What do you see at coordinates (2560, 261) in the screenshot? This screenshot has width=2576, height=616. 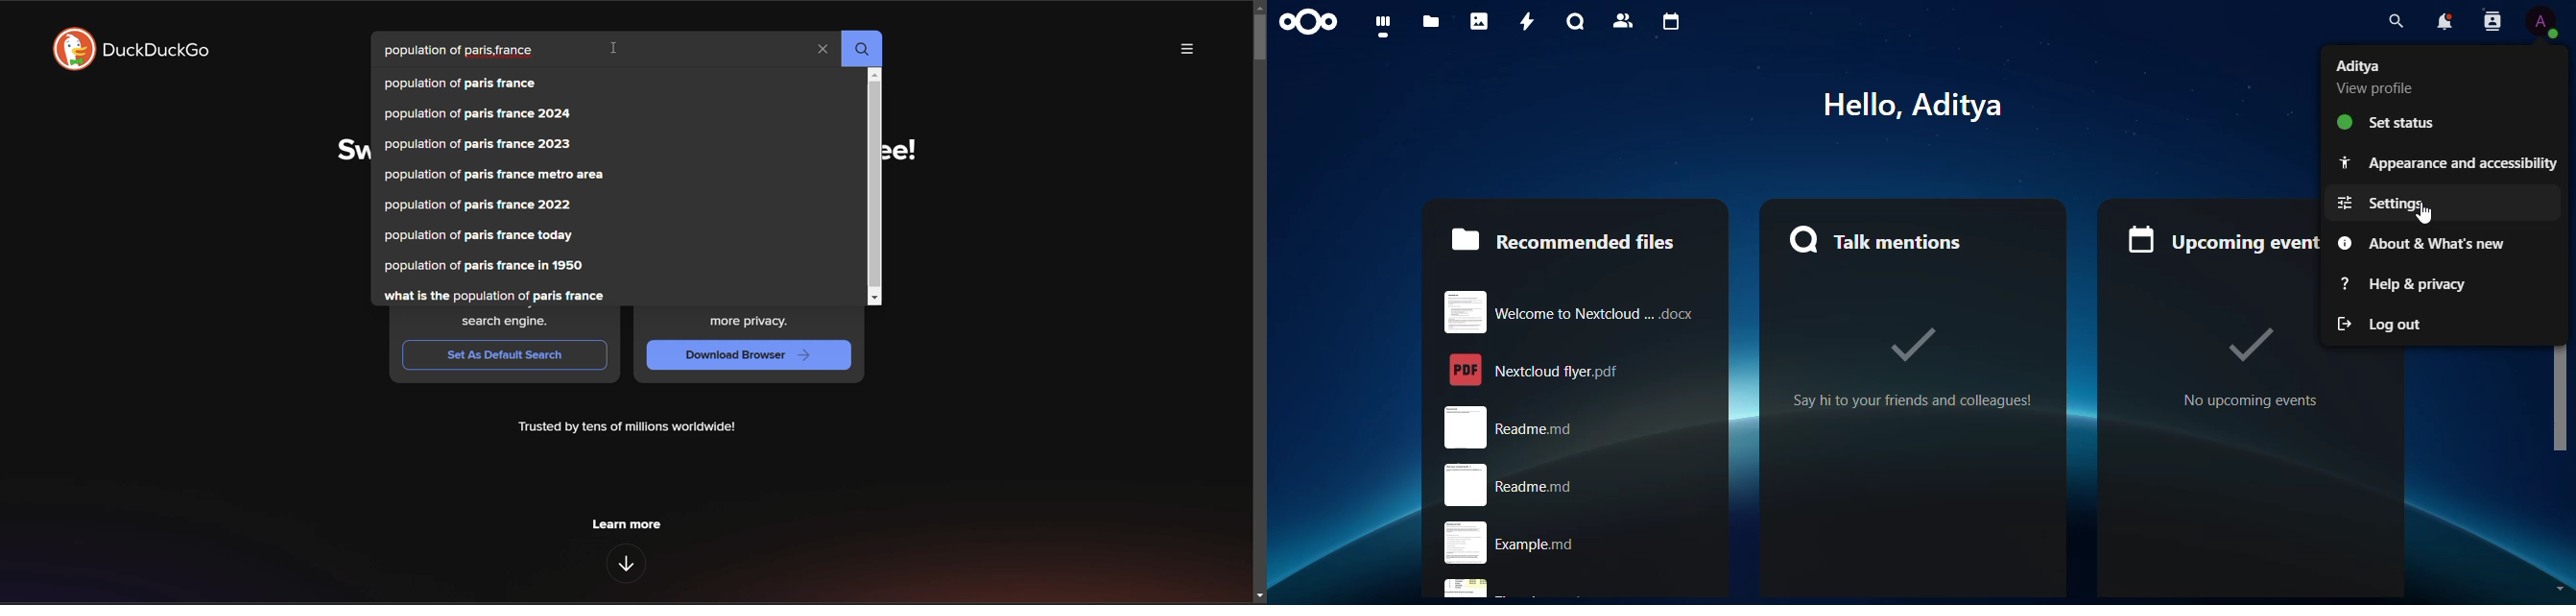 I see `scroll bar` at bounding box center [2560, 261].